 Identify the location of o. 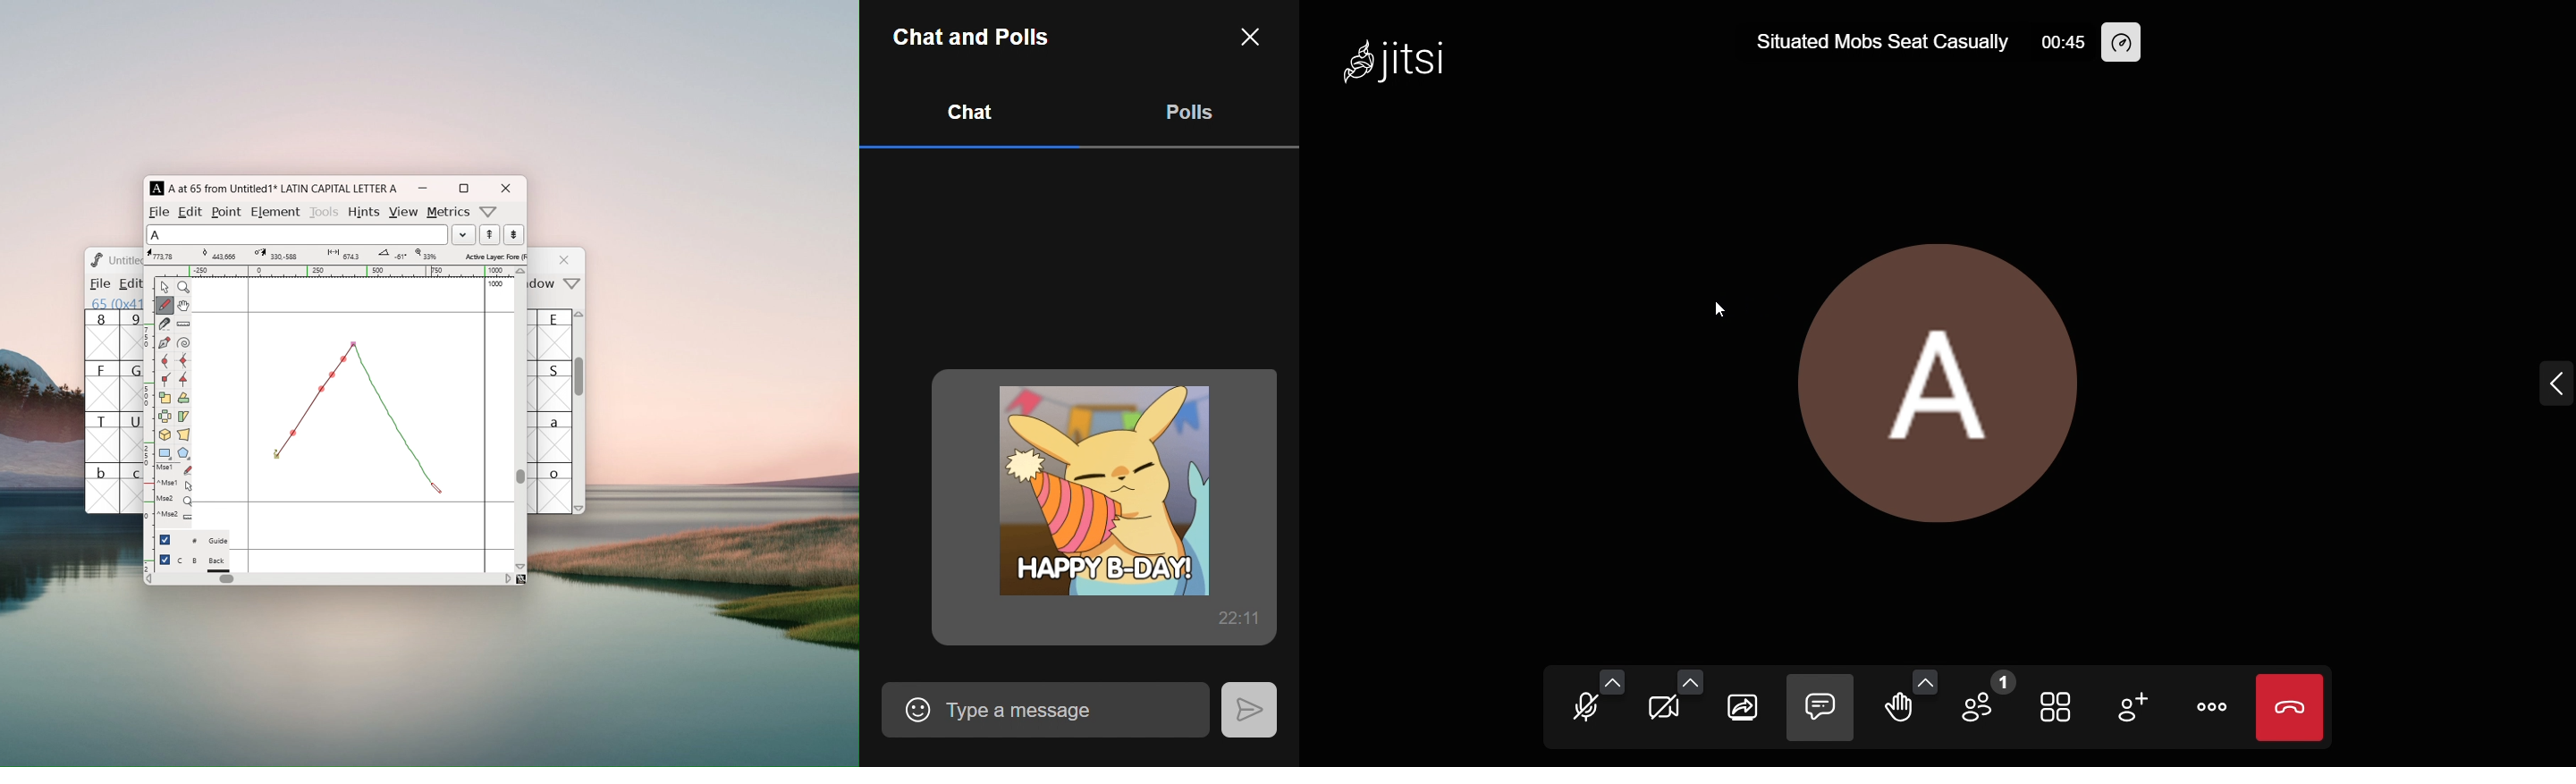
(556, 488).